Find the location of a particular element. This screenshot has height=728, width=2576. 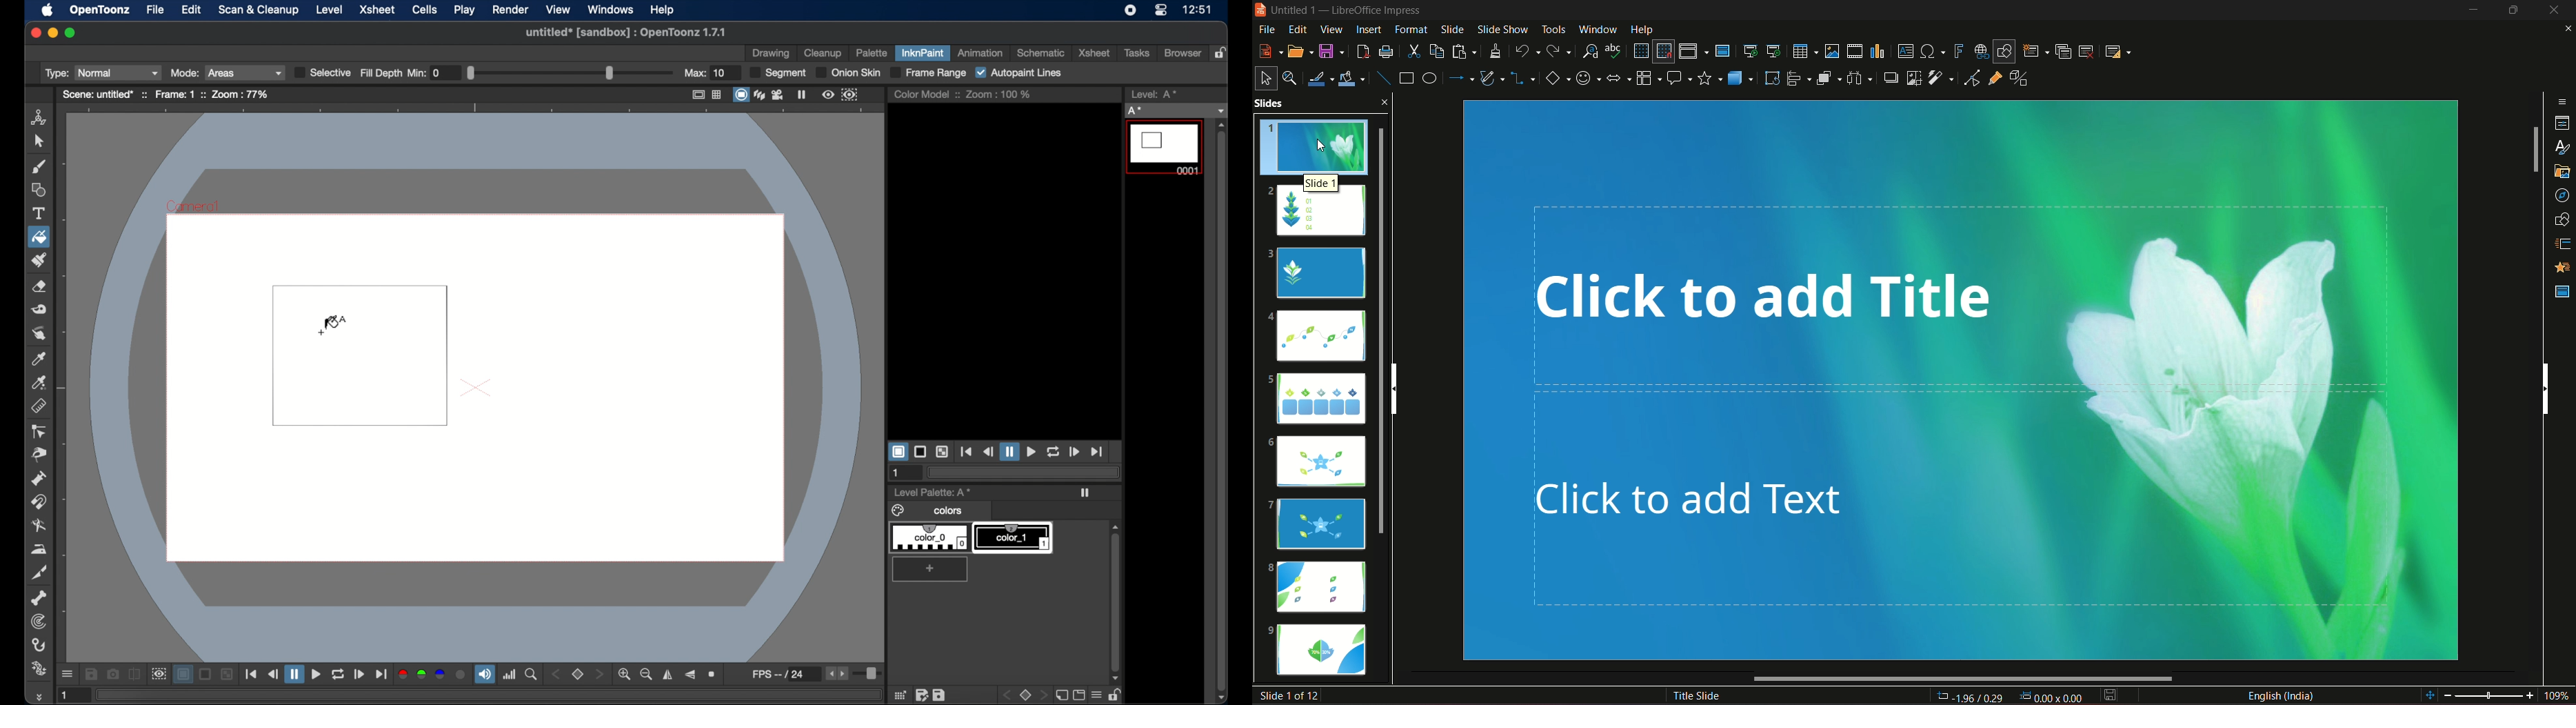

vertical scroll is located at coordinates (1405, 388).